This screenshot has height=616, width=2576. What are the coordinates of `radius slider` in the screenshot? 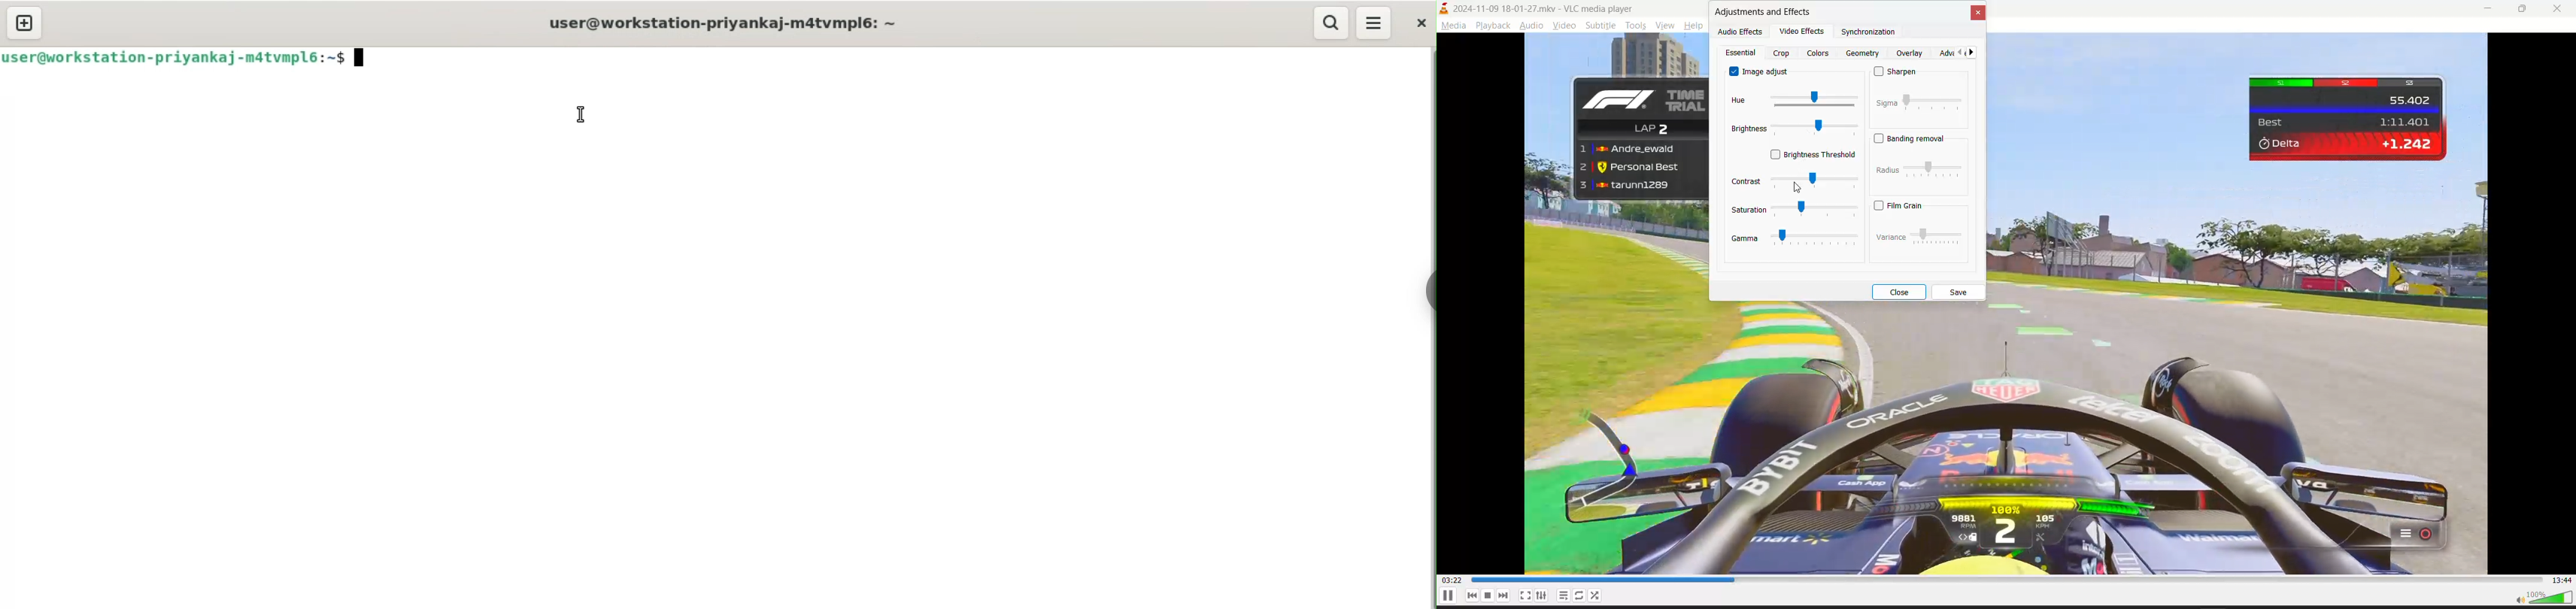 It's located at (1934, 169).